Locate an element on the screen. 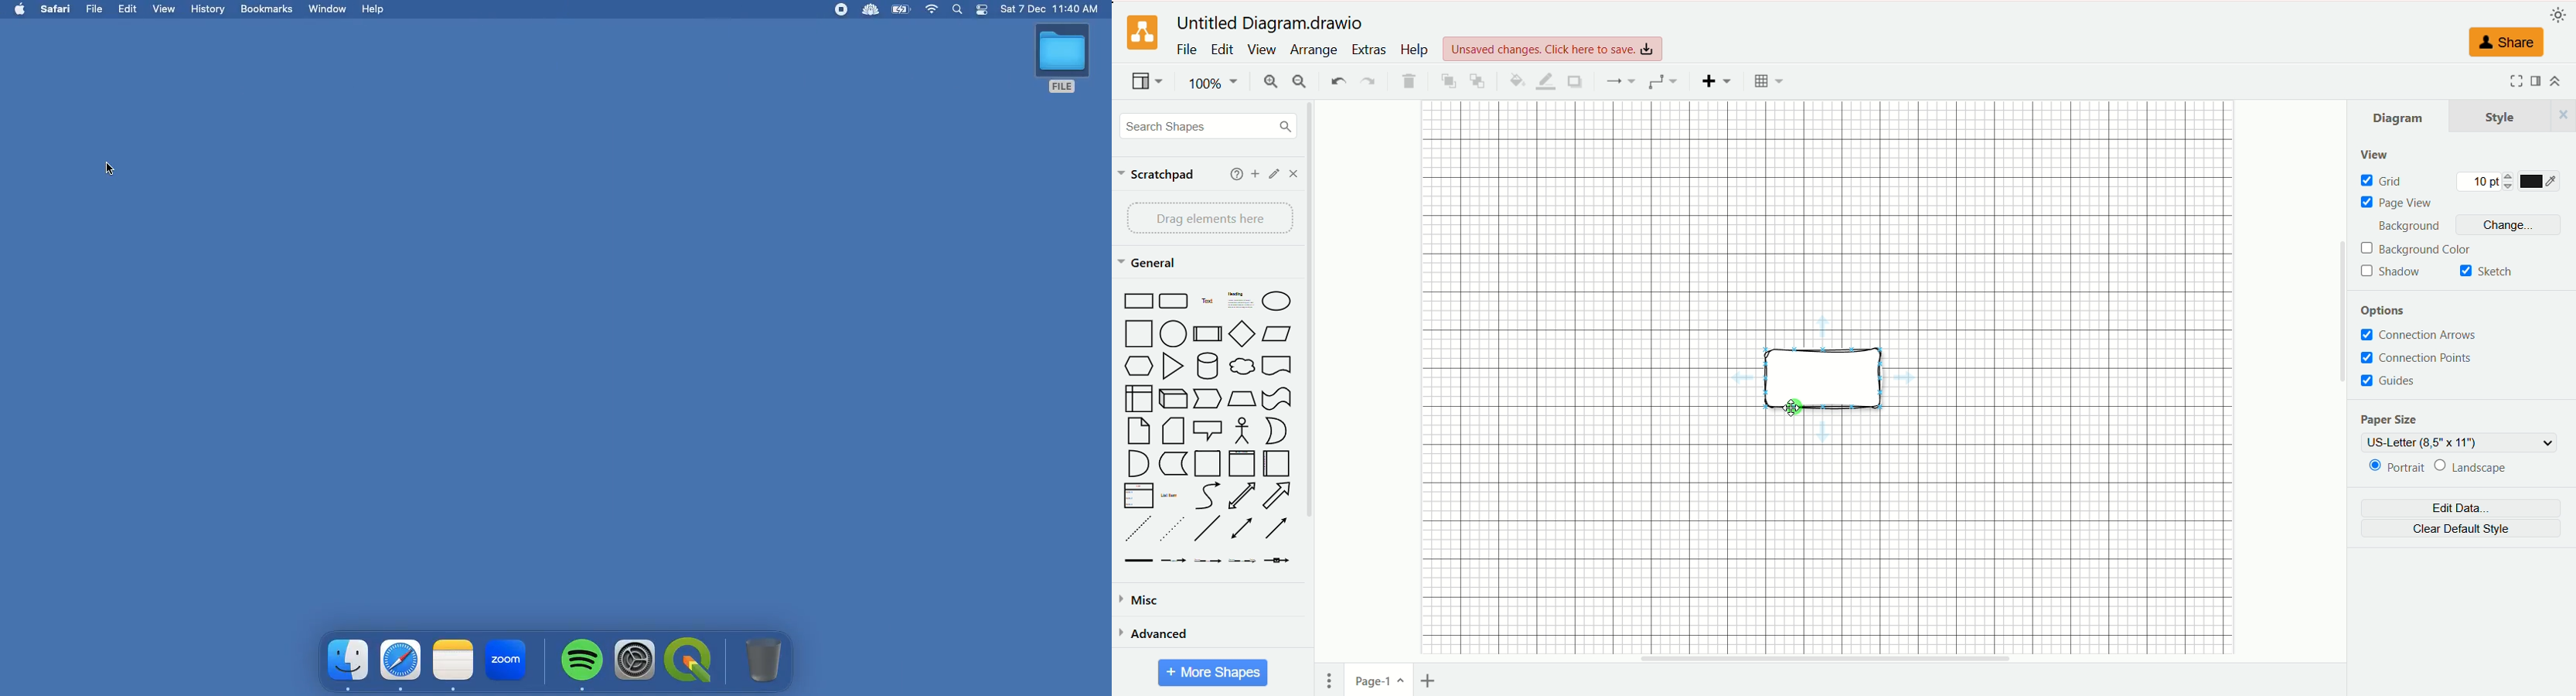  fullscreen is located at coordinates (2514, 80).